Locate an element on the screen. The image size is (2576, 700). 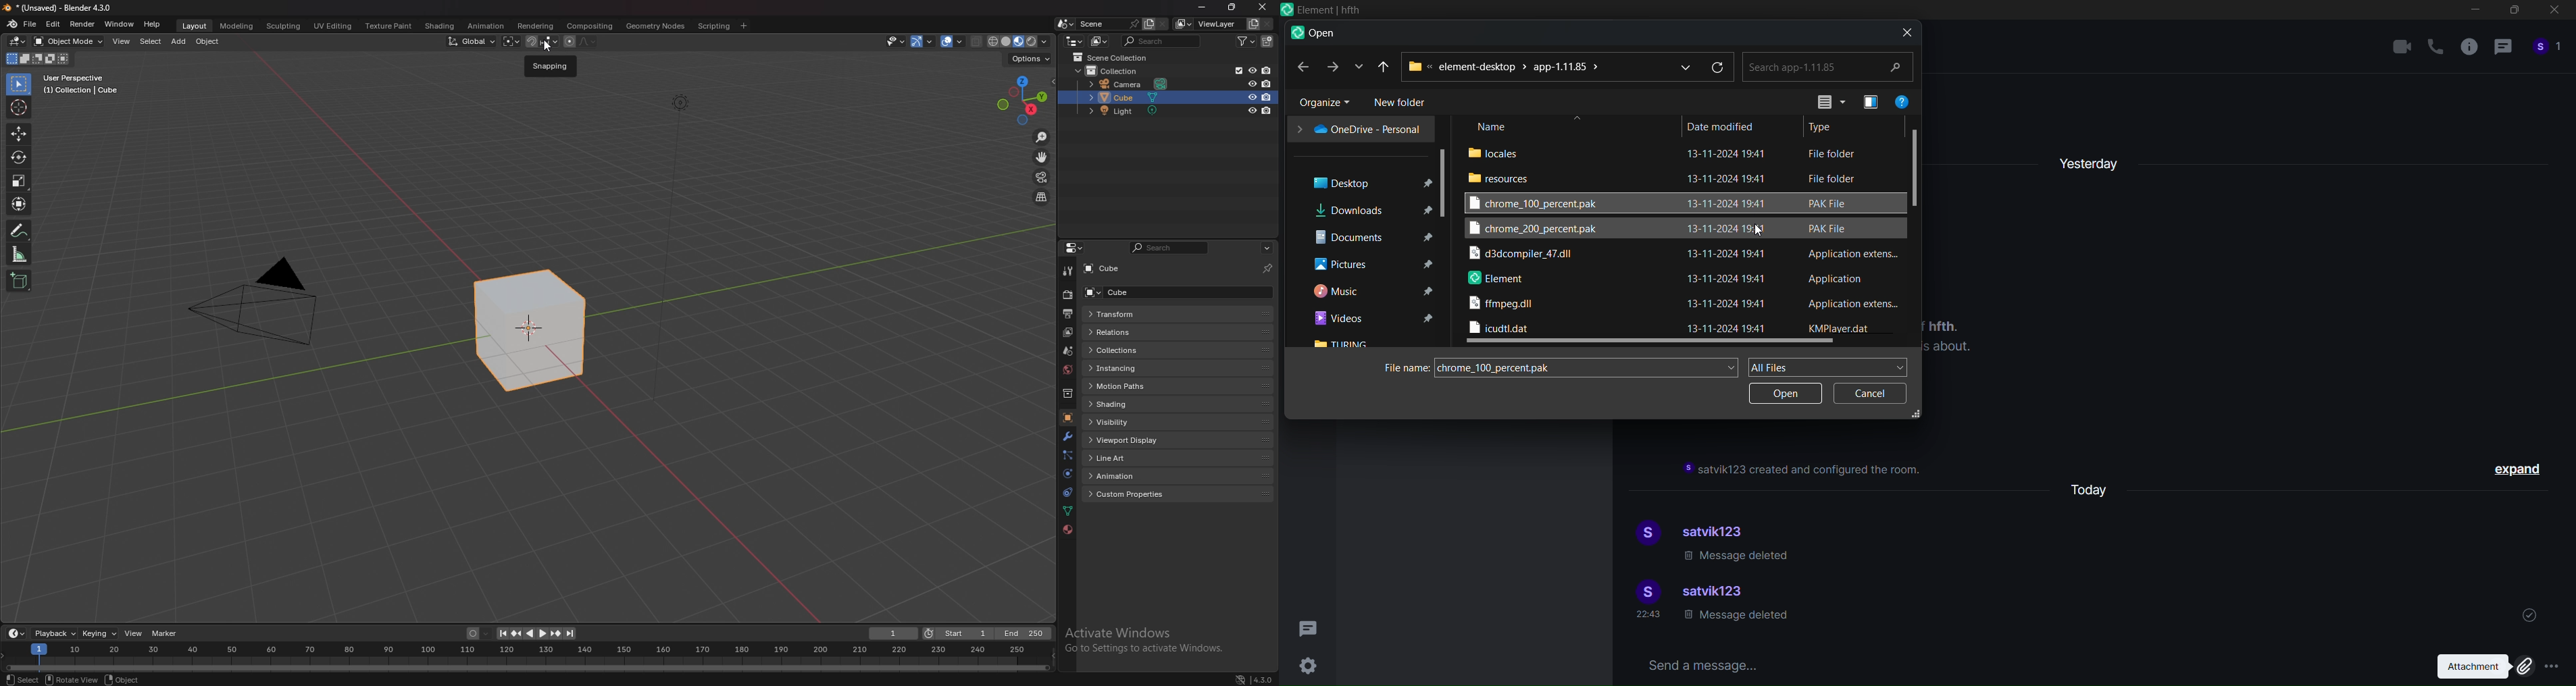
view layer is located at coordinates (1066, 333).